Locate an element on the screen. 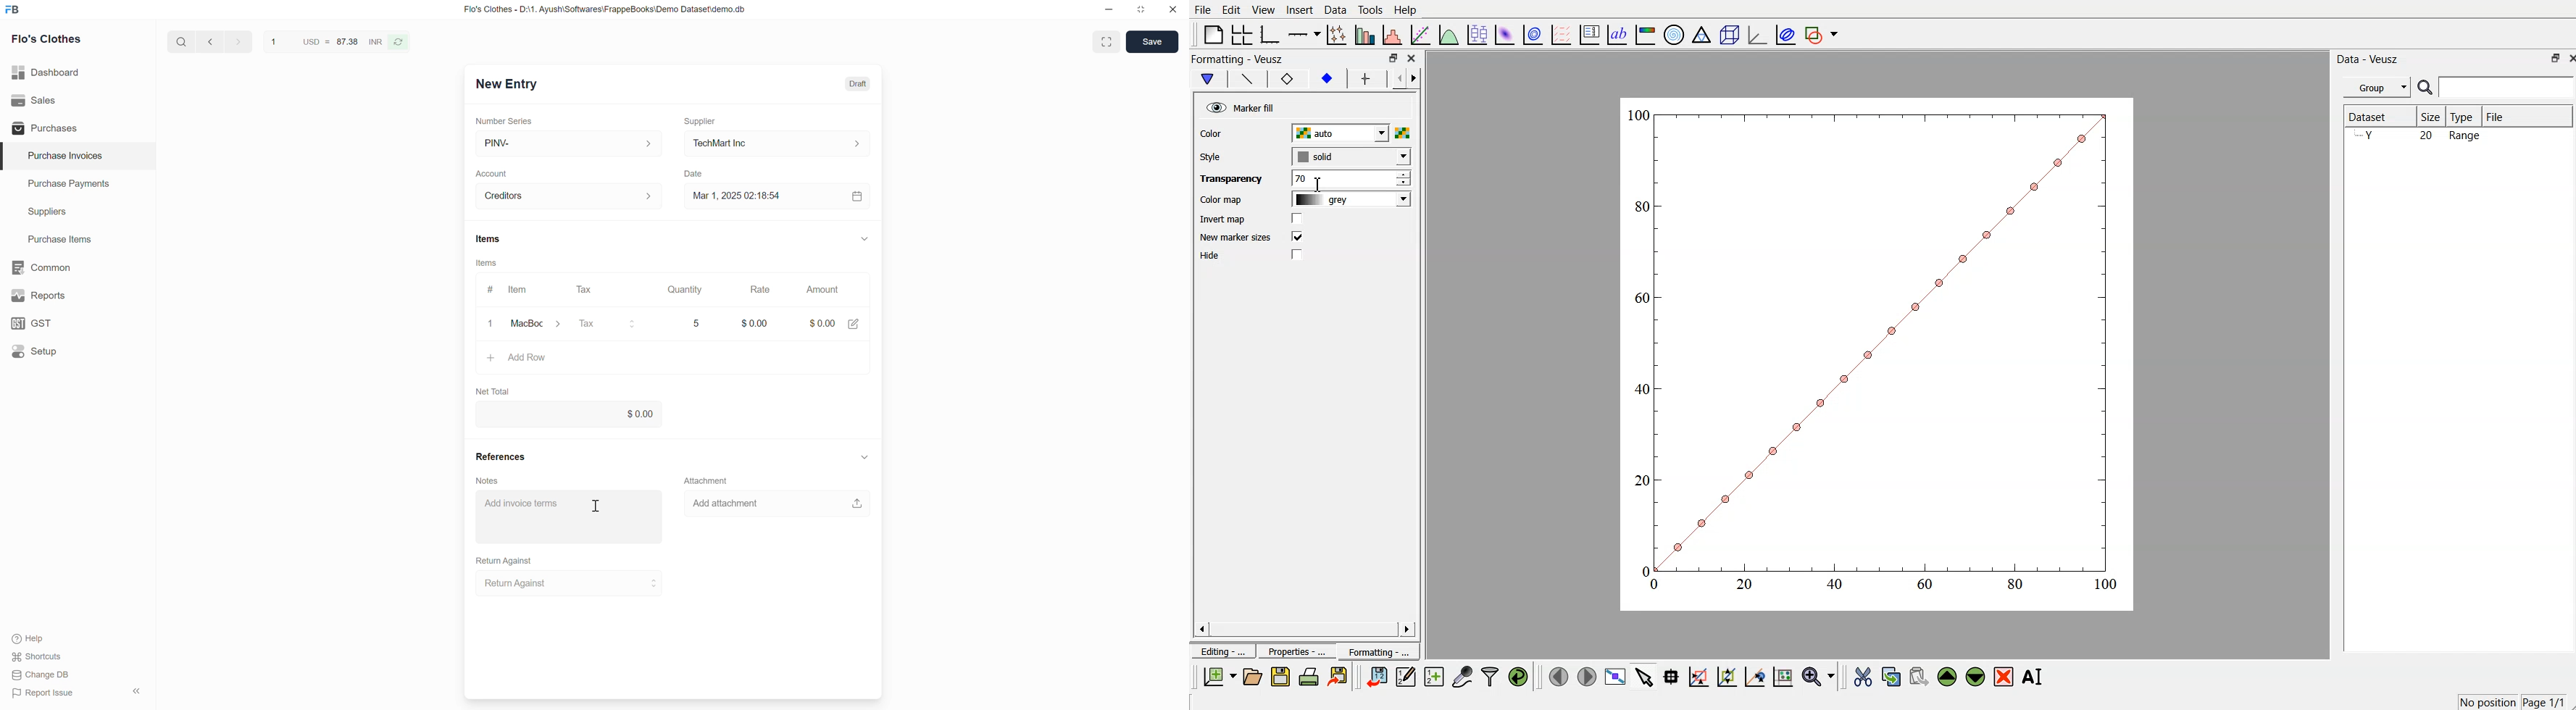  Return Against is located at coordinates (570, 583).